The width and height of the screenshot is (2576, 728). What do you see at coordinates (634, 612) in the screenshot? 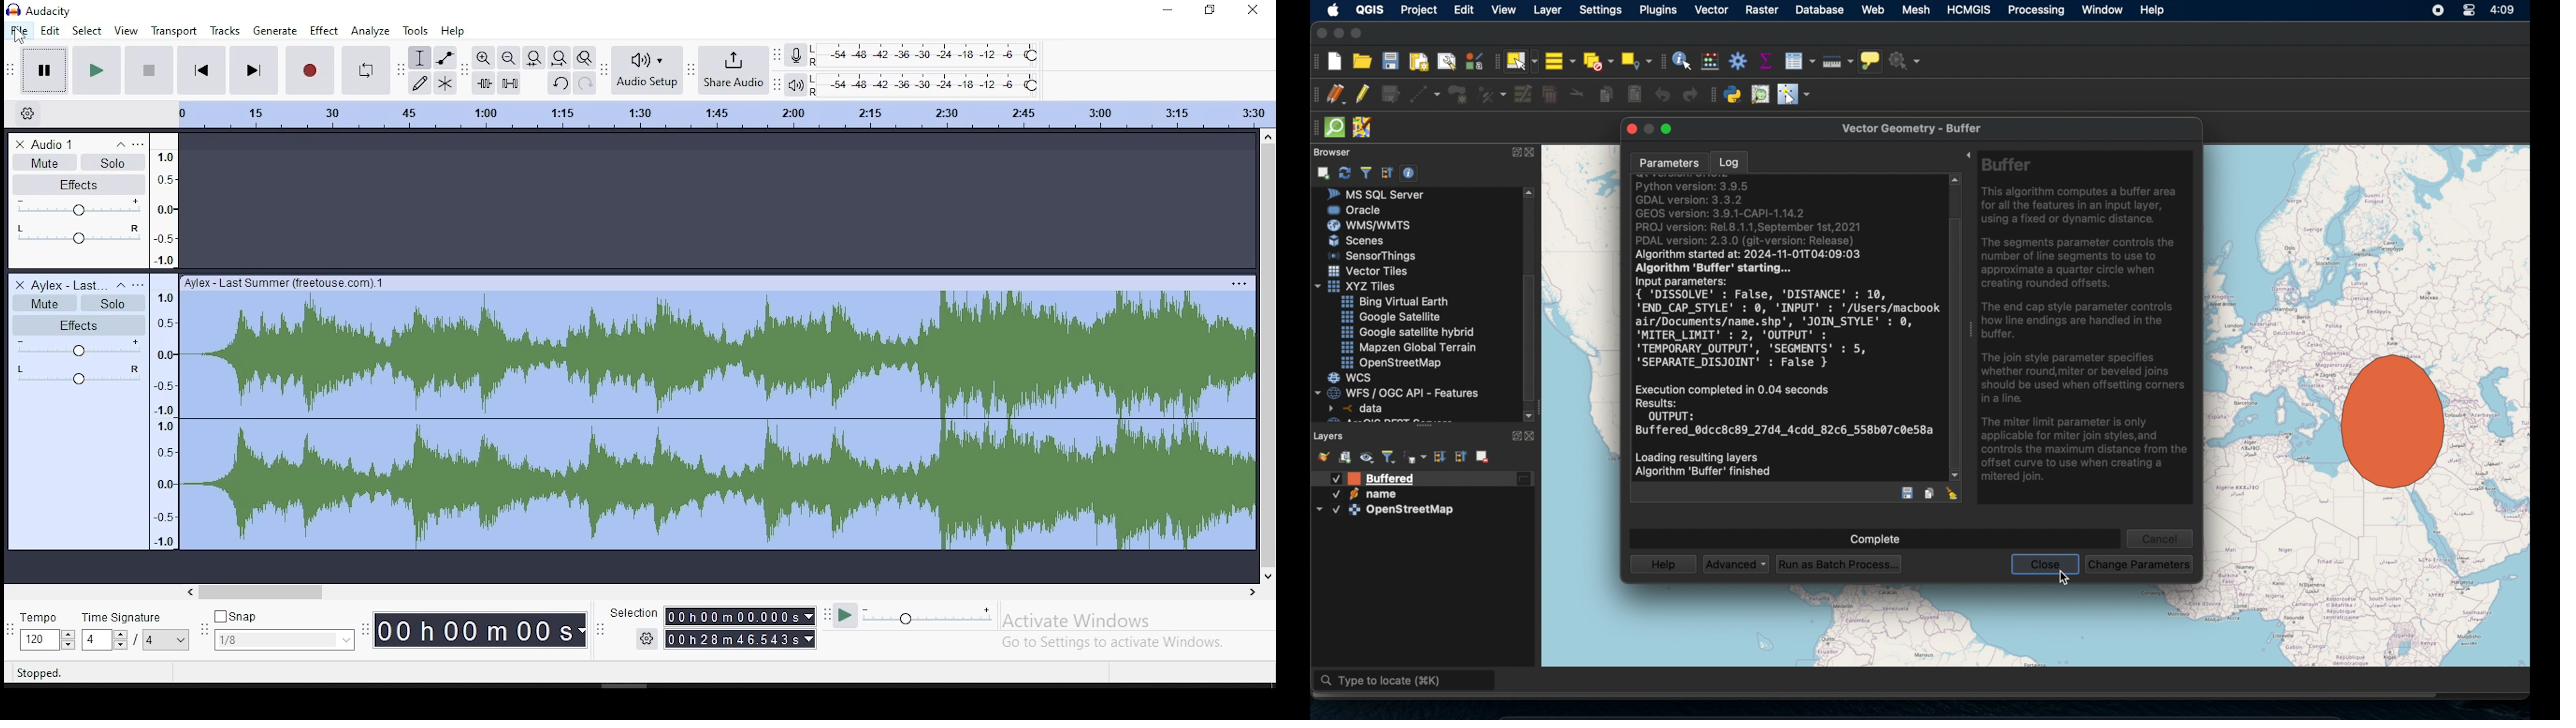
I see `Selection` at bounding box center [634, 612].